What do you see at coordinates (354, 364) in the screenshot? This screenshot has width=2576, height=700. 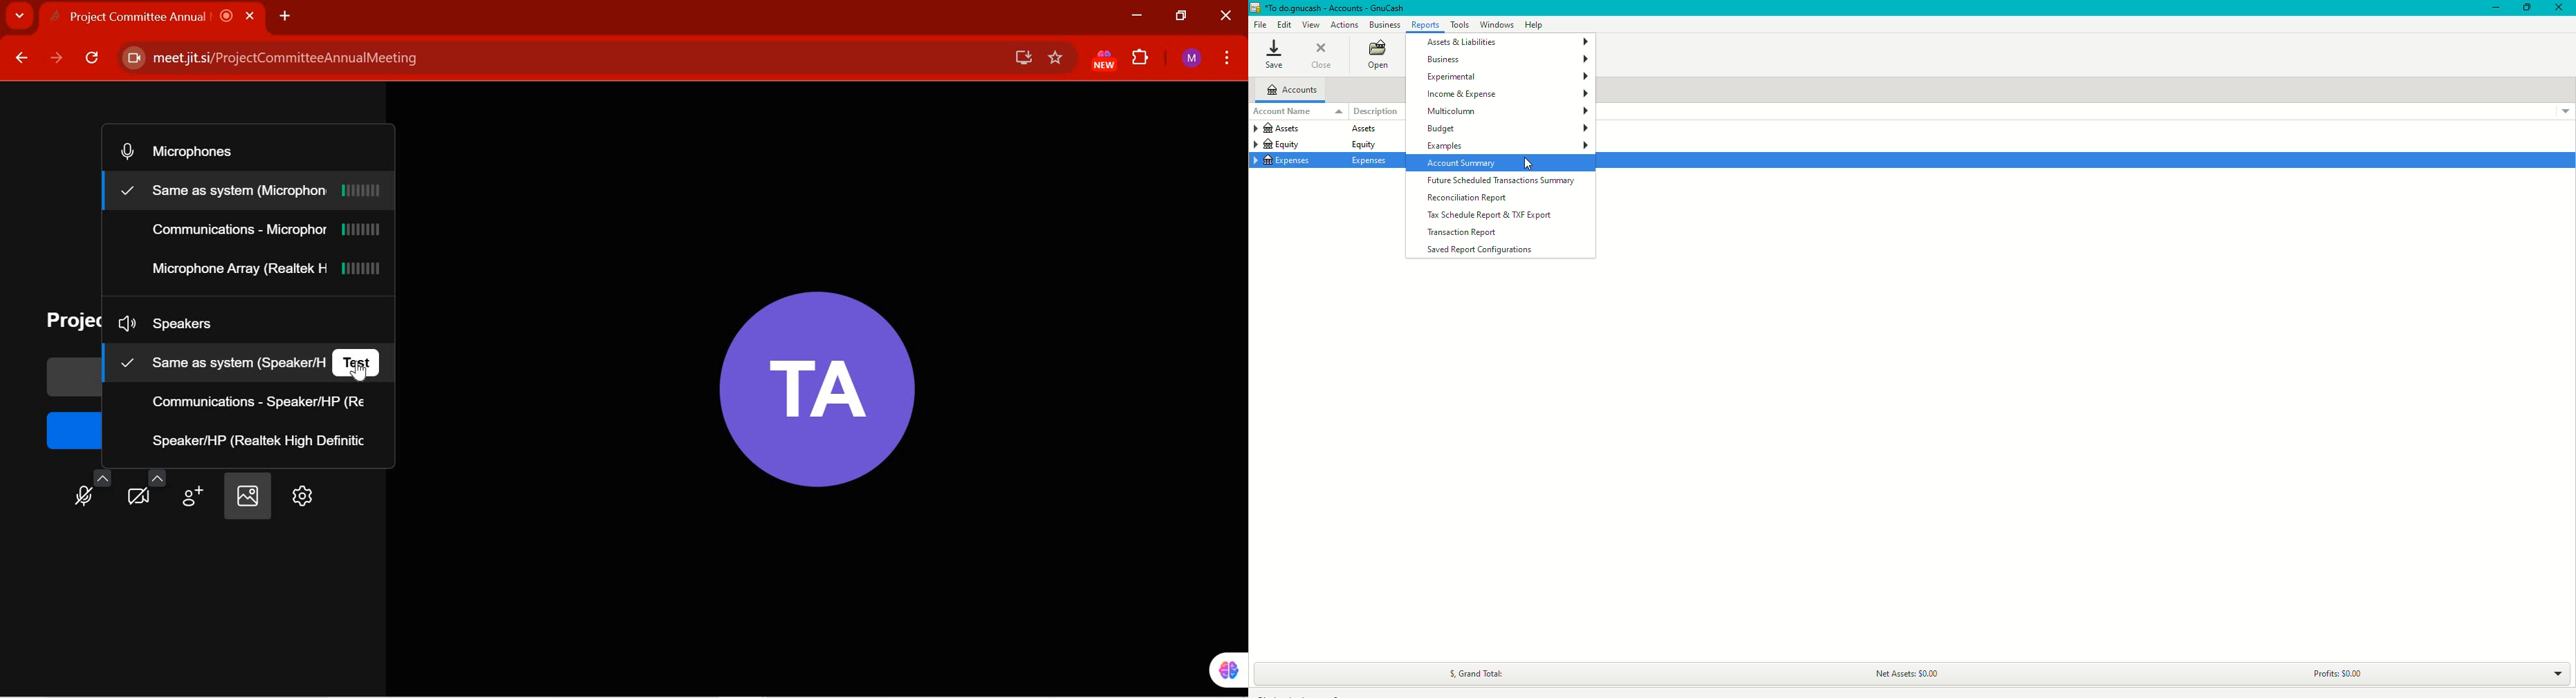 I see `test` at bounding box center [354, 364].